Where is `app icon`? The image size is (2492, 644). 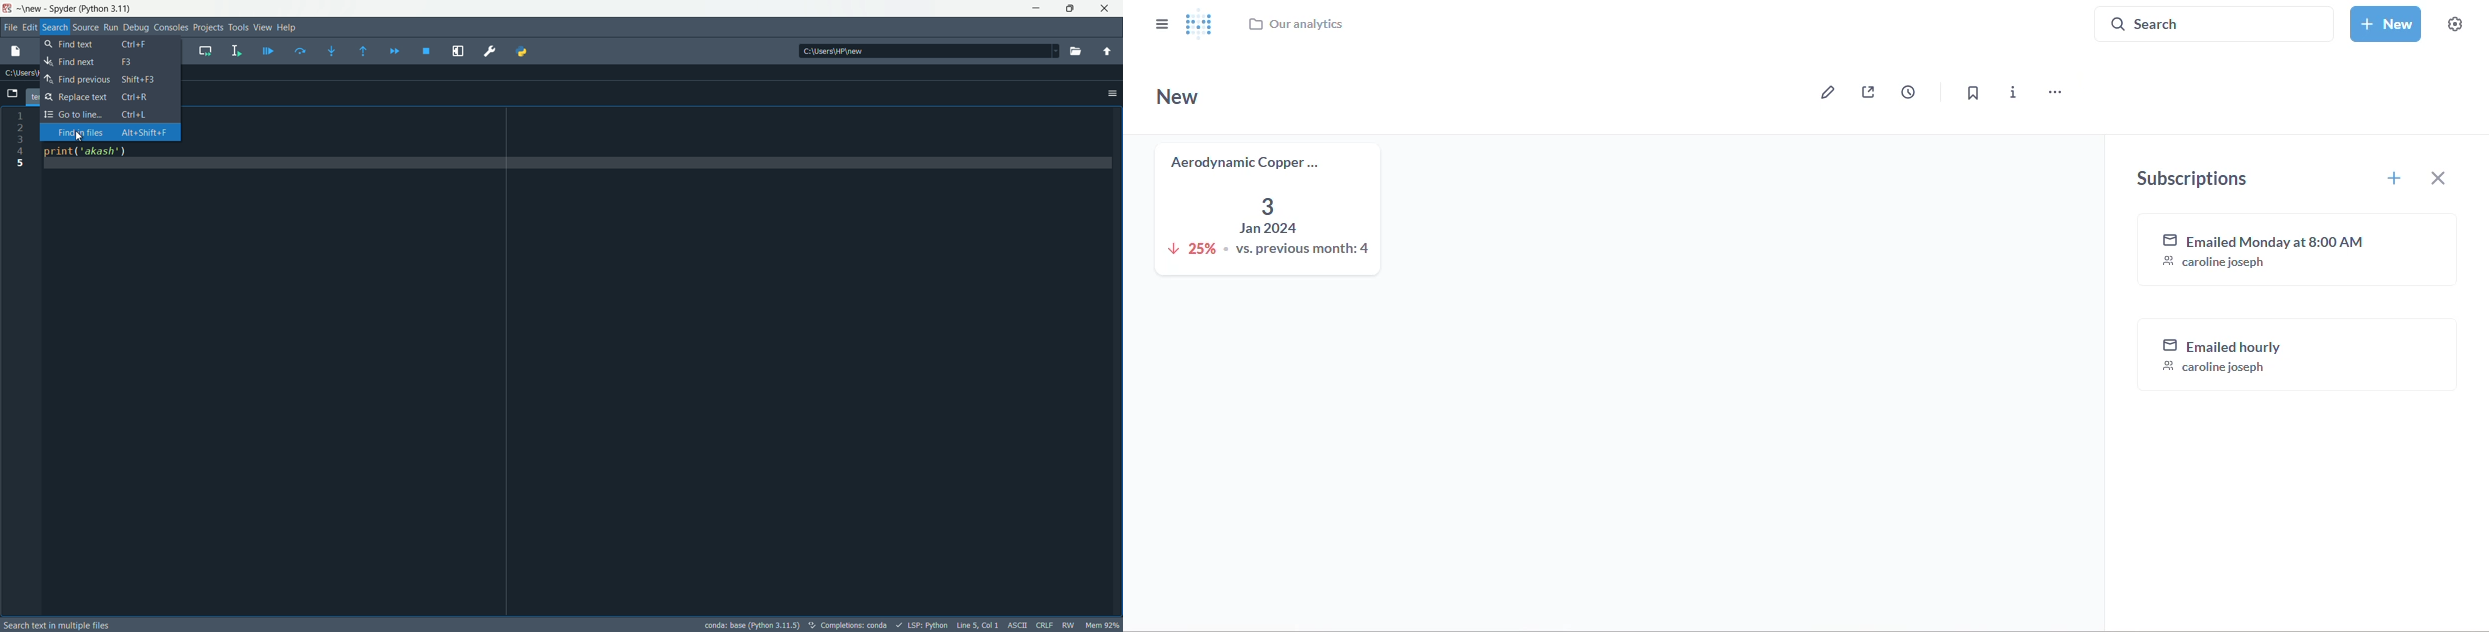 app icon is located at coordinates (8, 9).